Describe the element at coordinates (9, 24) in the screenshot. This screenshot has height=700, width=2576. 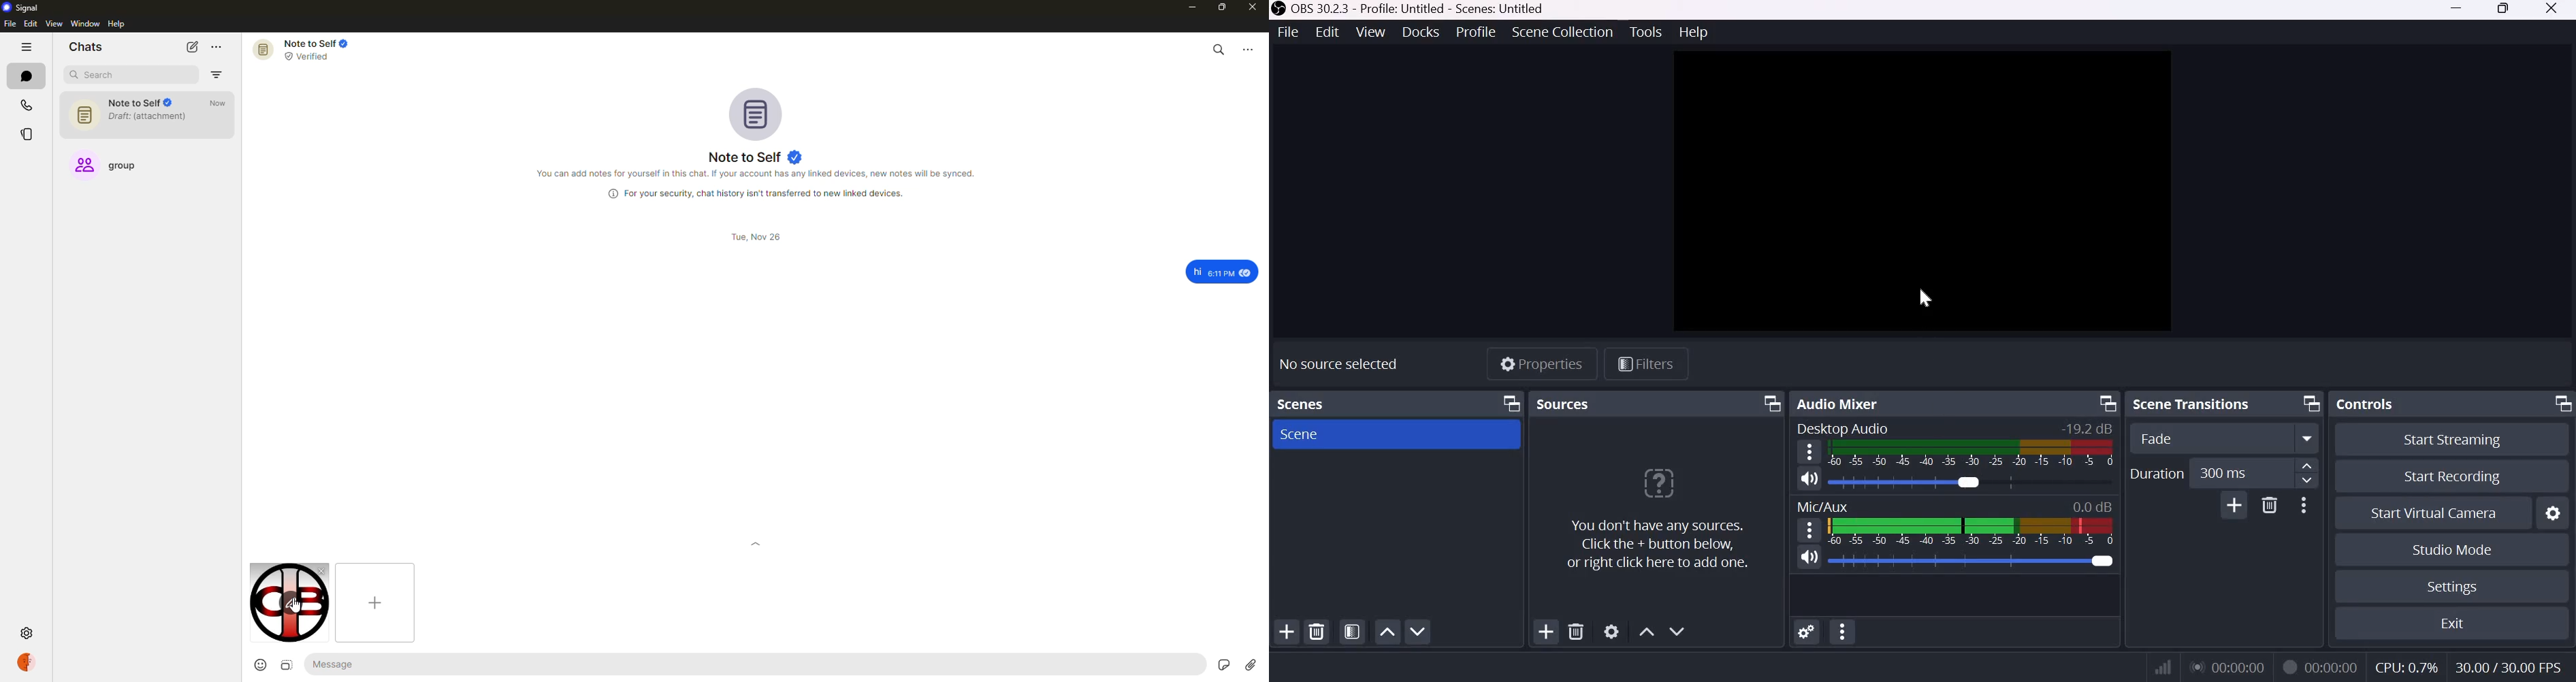
I see `file` at that location.